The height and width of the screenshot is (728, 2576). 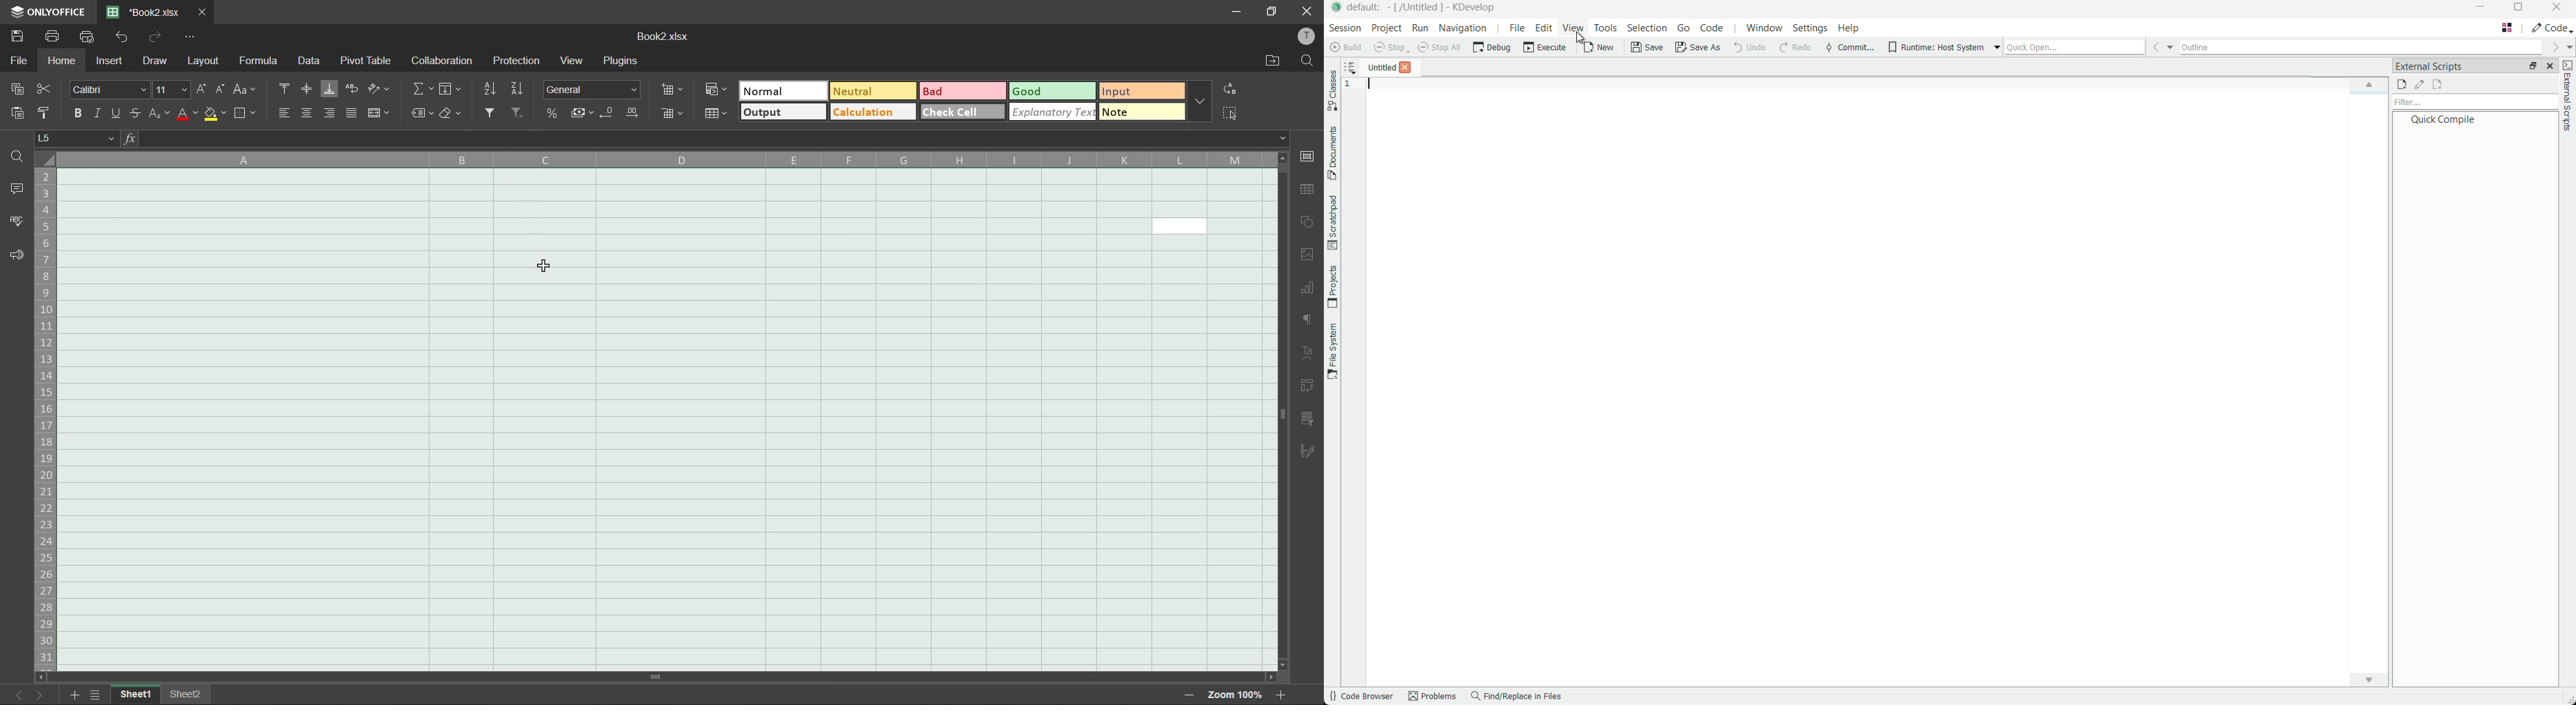 I want to click on maximize, so click(x=1273, y=11).